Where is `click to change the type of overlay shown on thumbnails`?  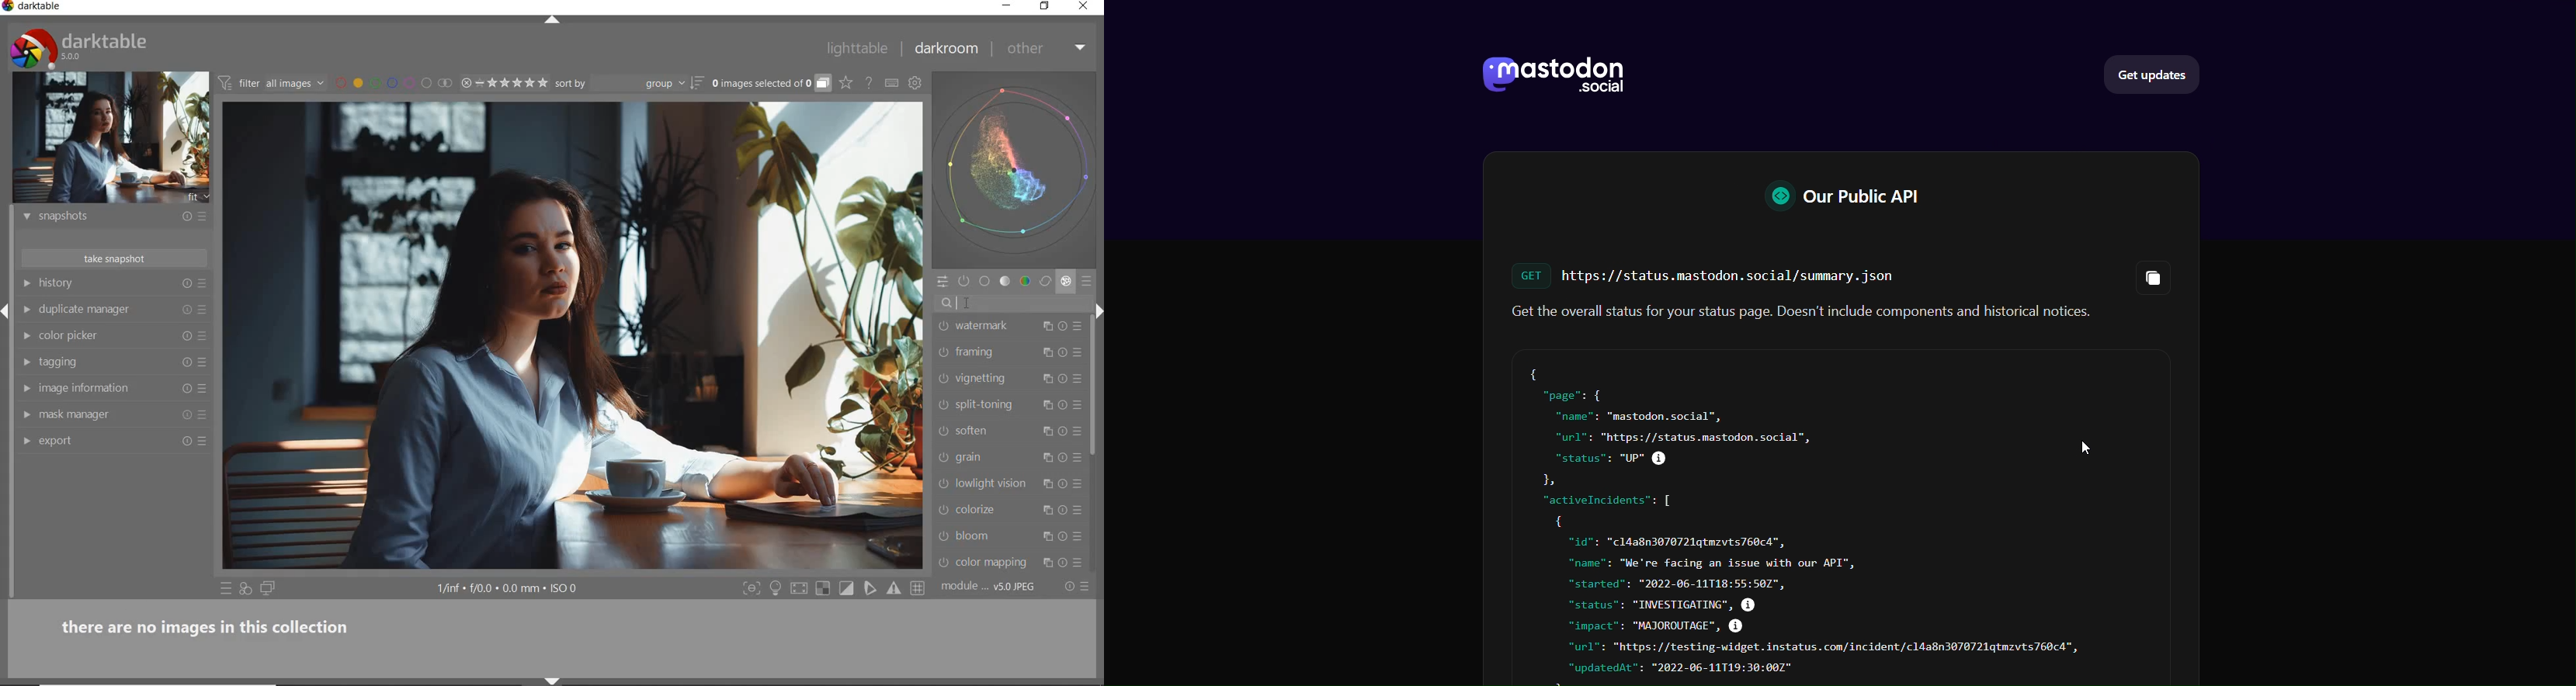 click to change the type of overlay shown on thumbnails is located at coordinates (847, 83).